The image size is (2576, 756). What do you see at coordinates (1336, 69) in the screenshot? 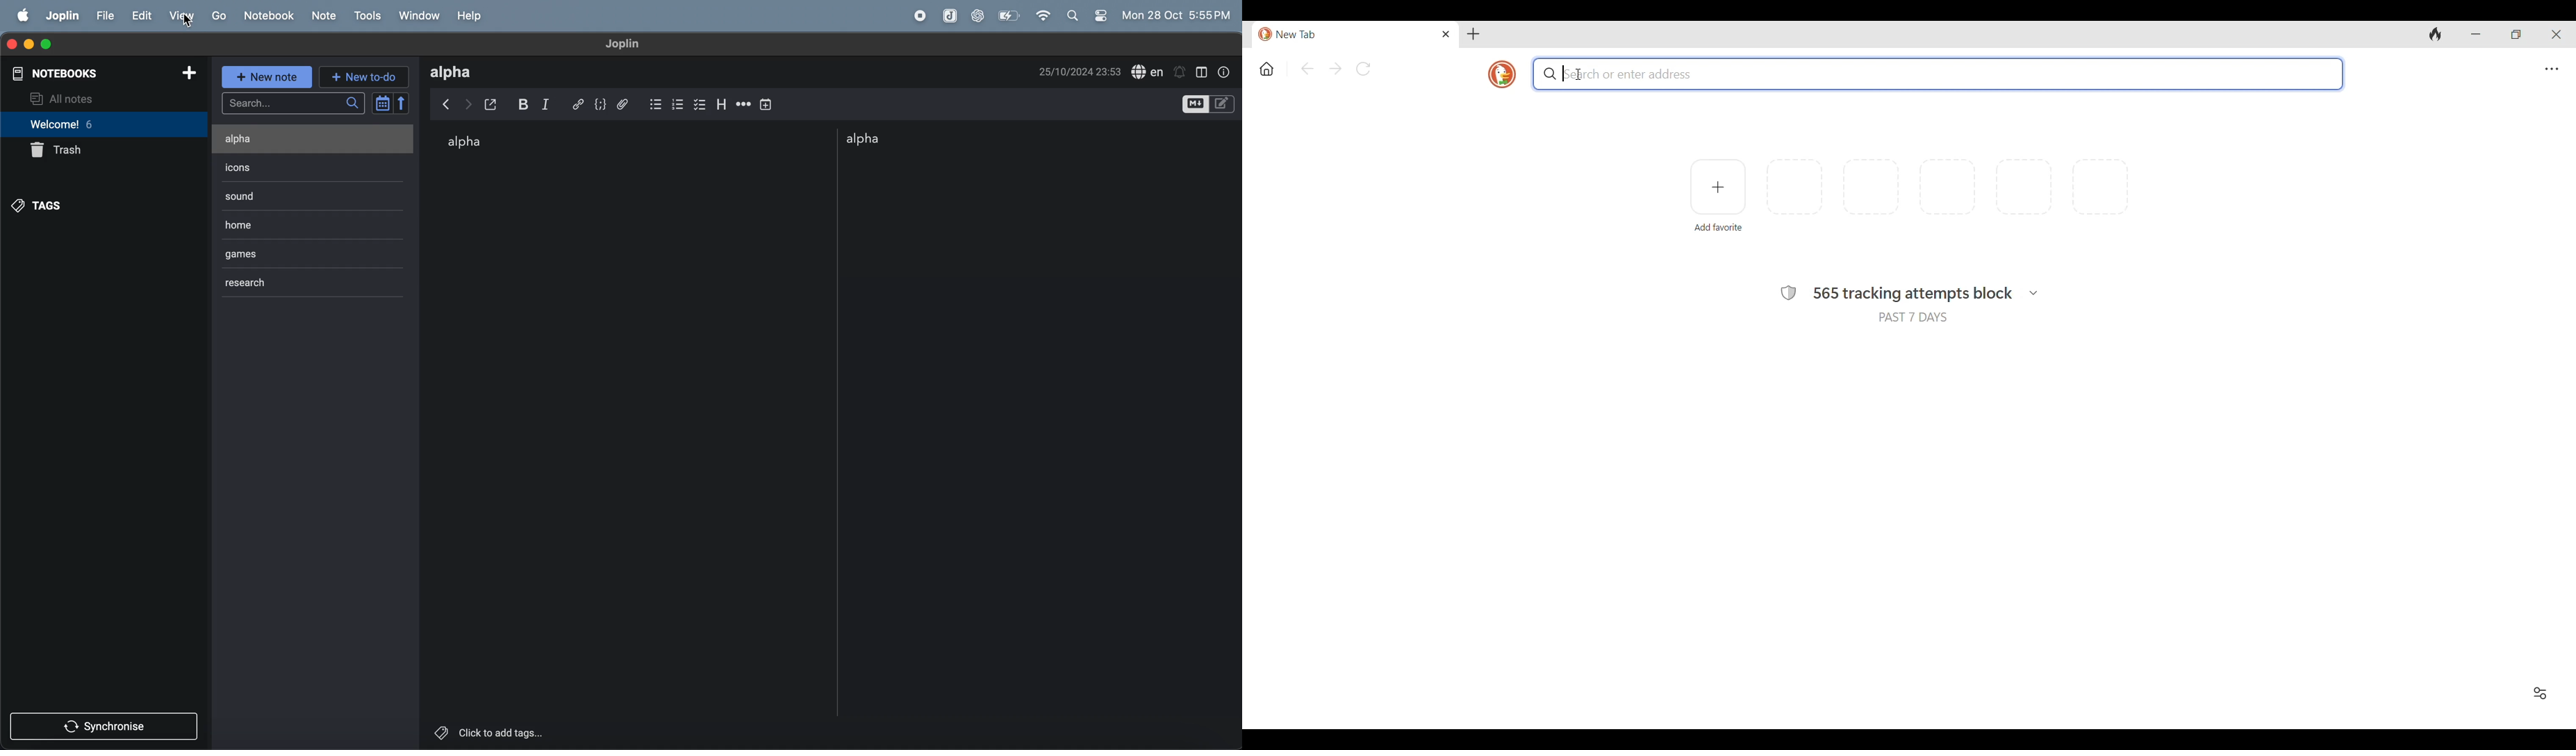
I see `Go forward` at bounding box center [1336, 69].